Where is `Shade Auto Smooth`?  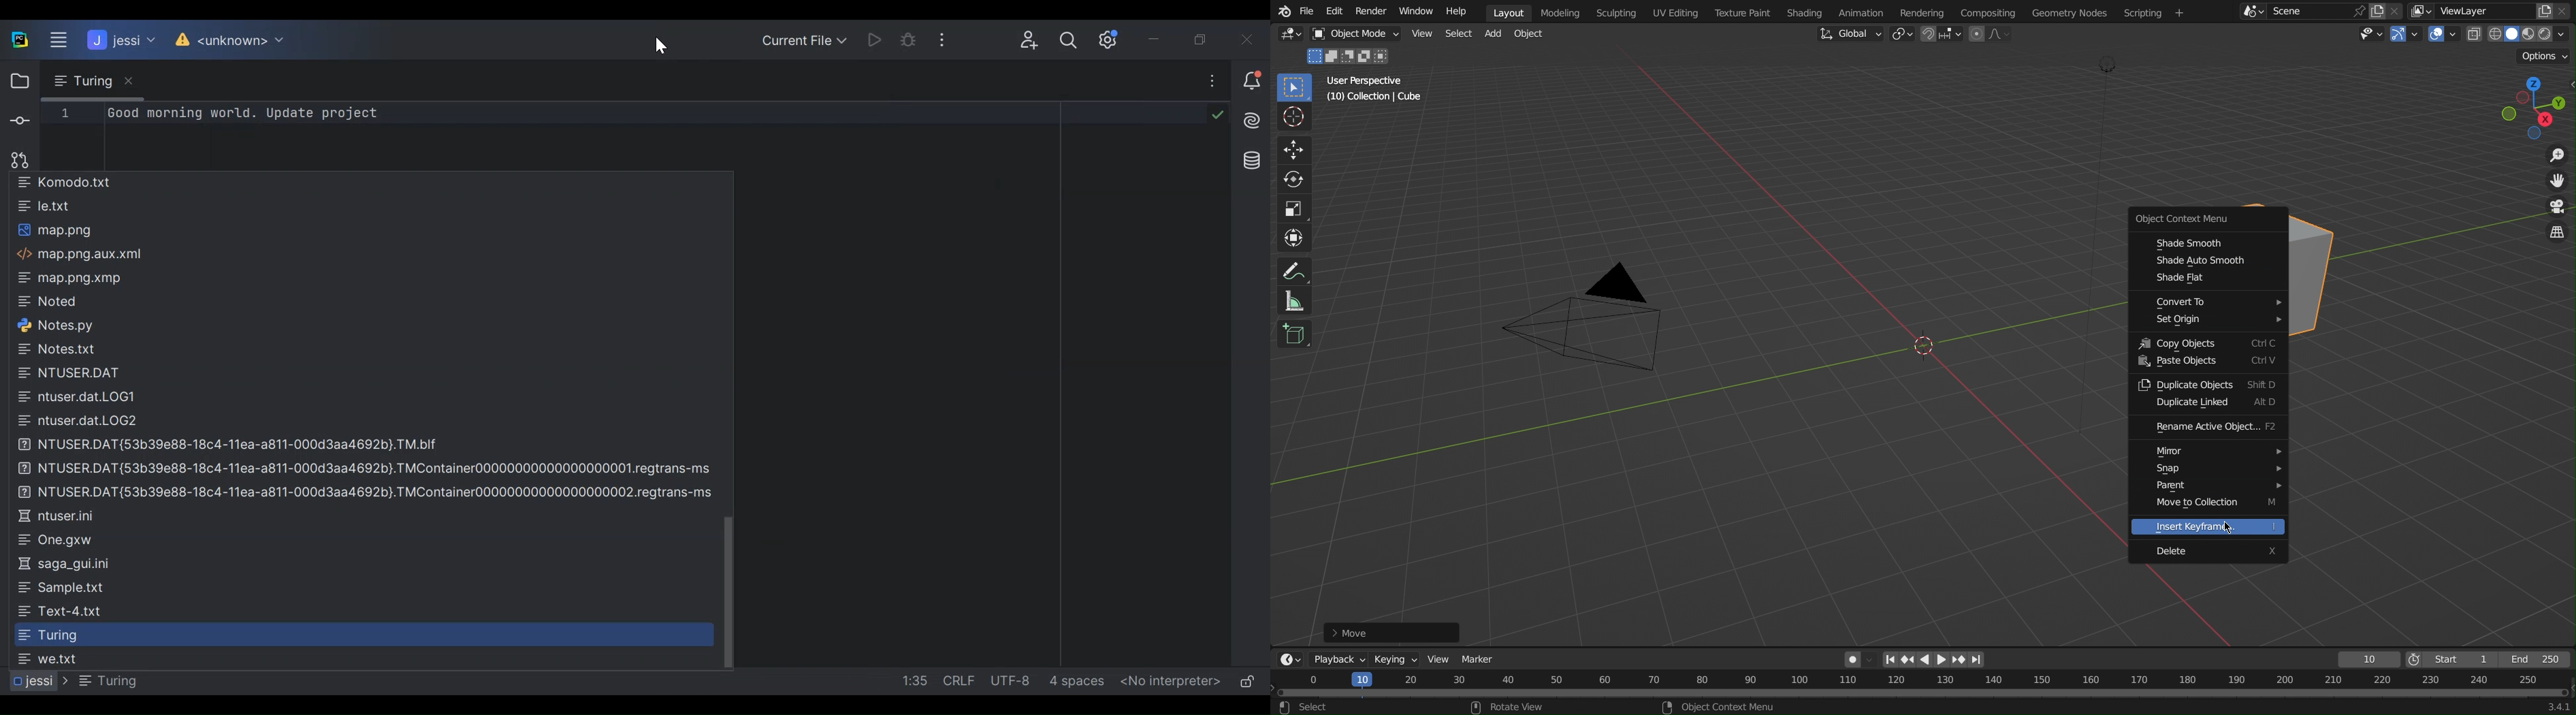 Shade Auto Smooth is located at coordinates (2205, 263).